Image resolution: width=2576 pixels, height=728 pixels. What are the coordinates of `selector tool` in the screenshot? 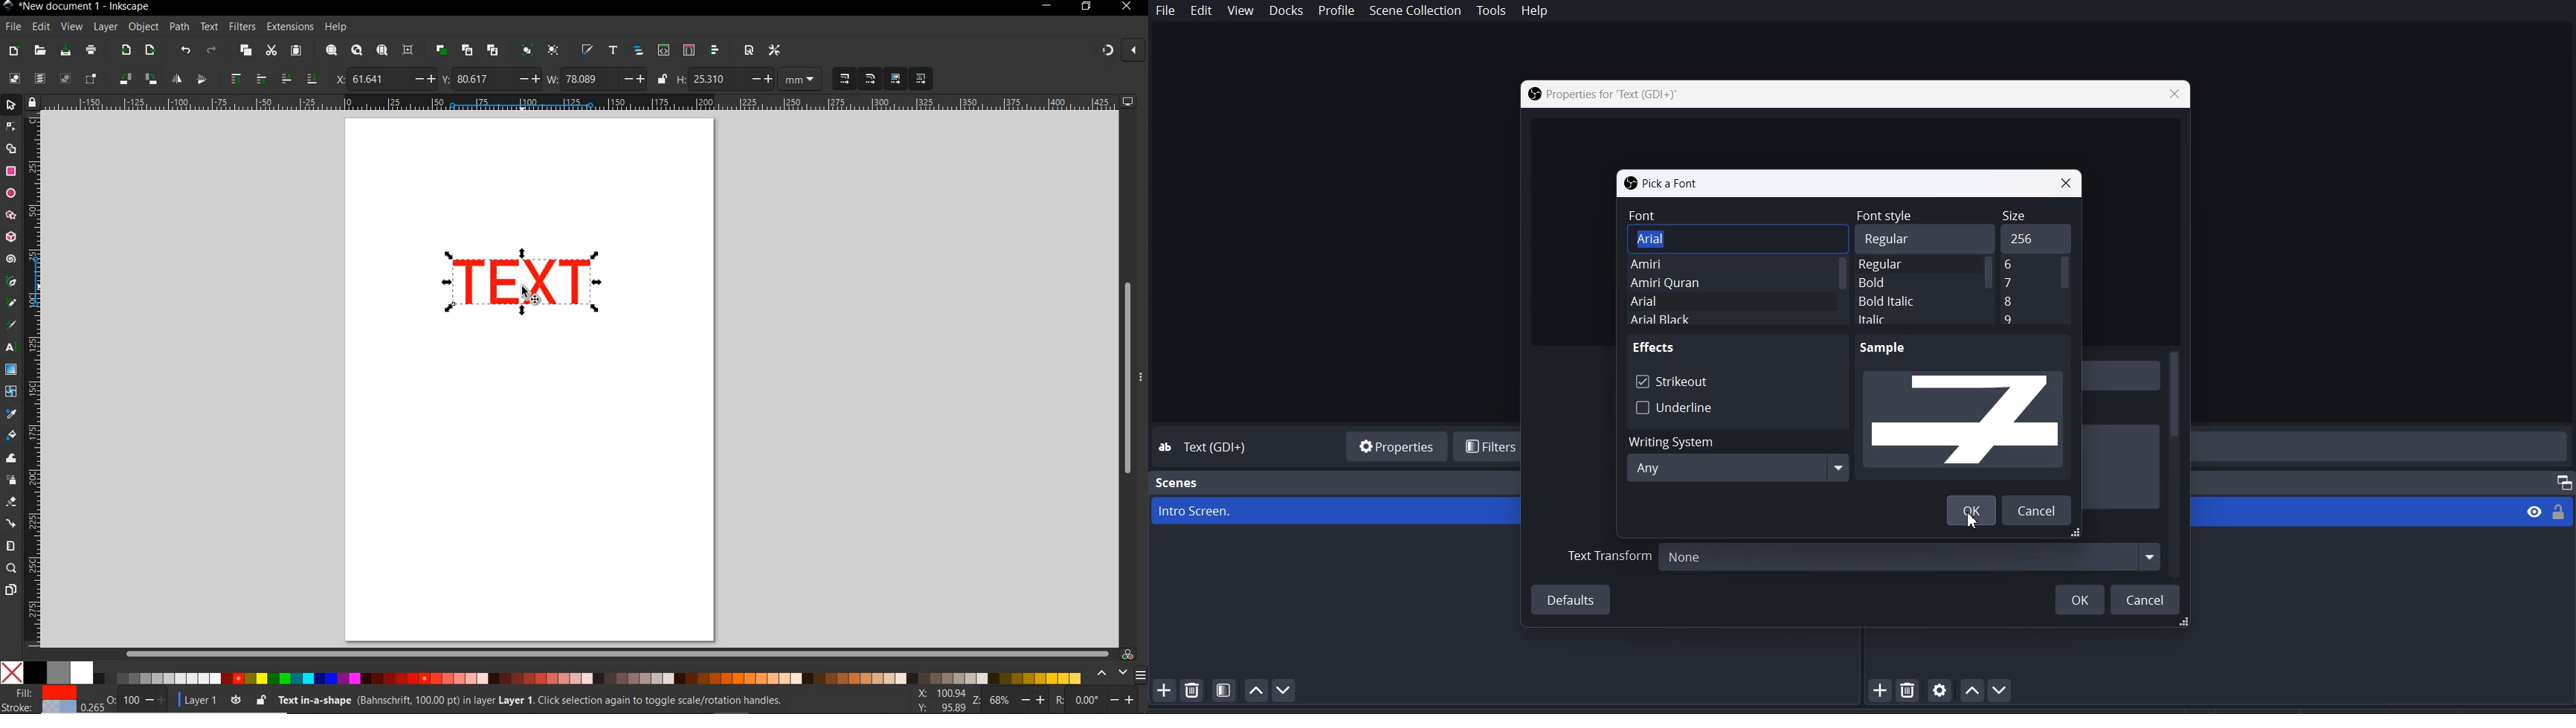 It's located at (12, 107).